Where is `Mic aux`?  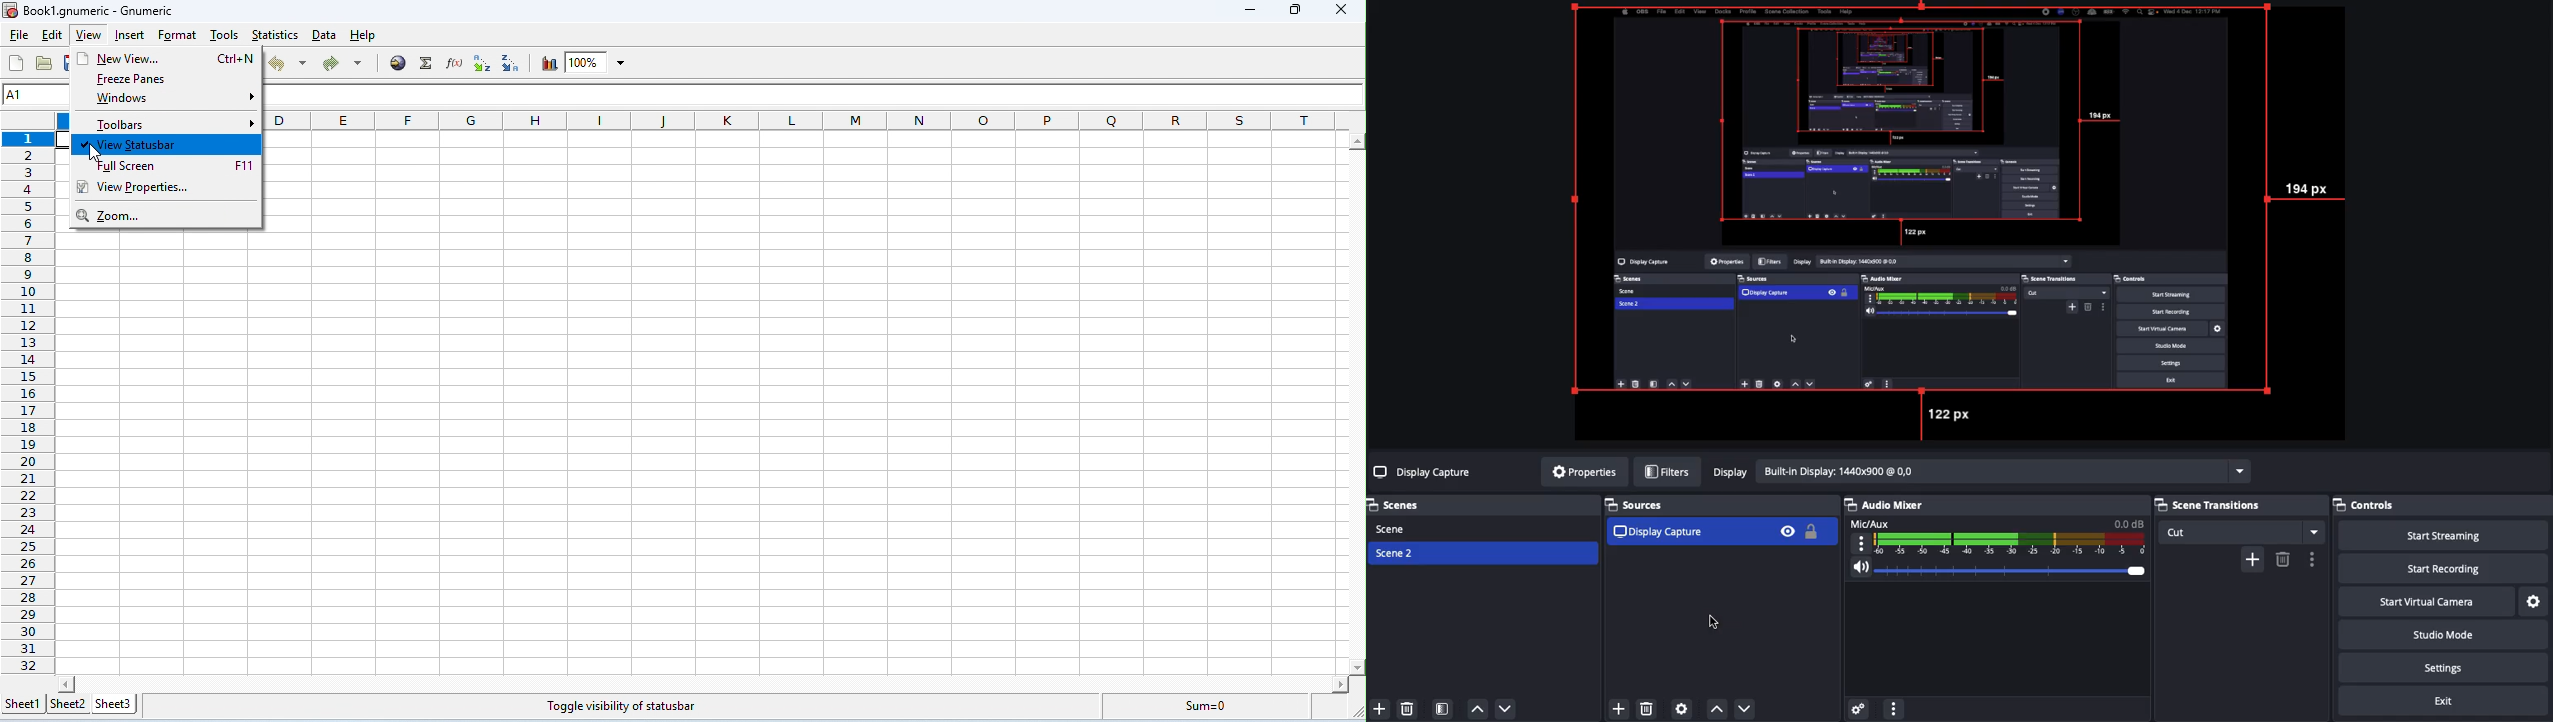 Mic aux is located at coordinates (1999, 535).